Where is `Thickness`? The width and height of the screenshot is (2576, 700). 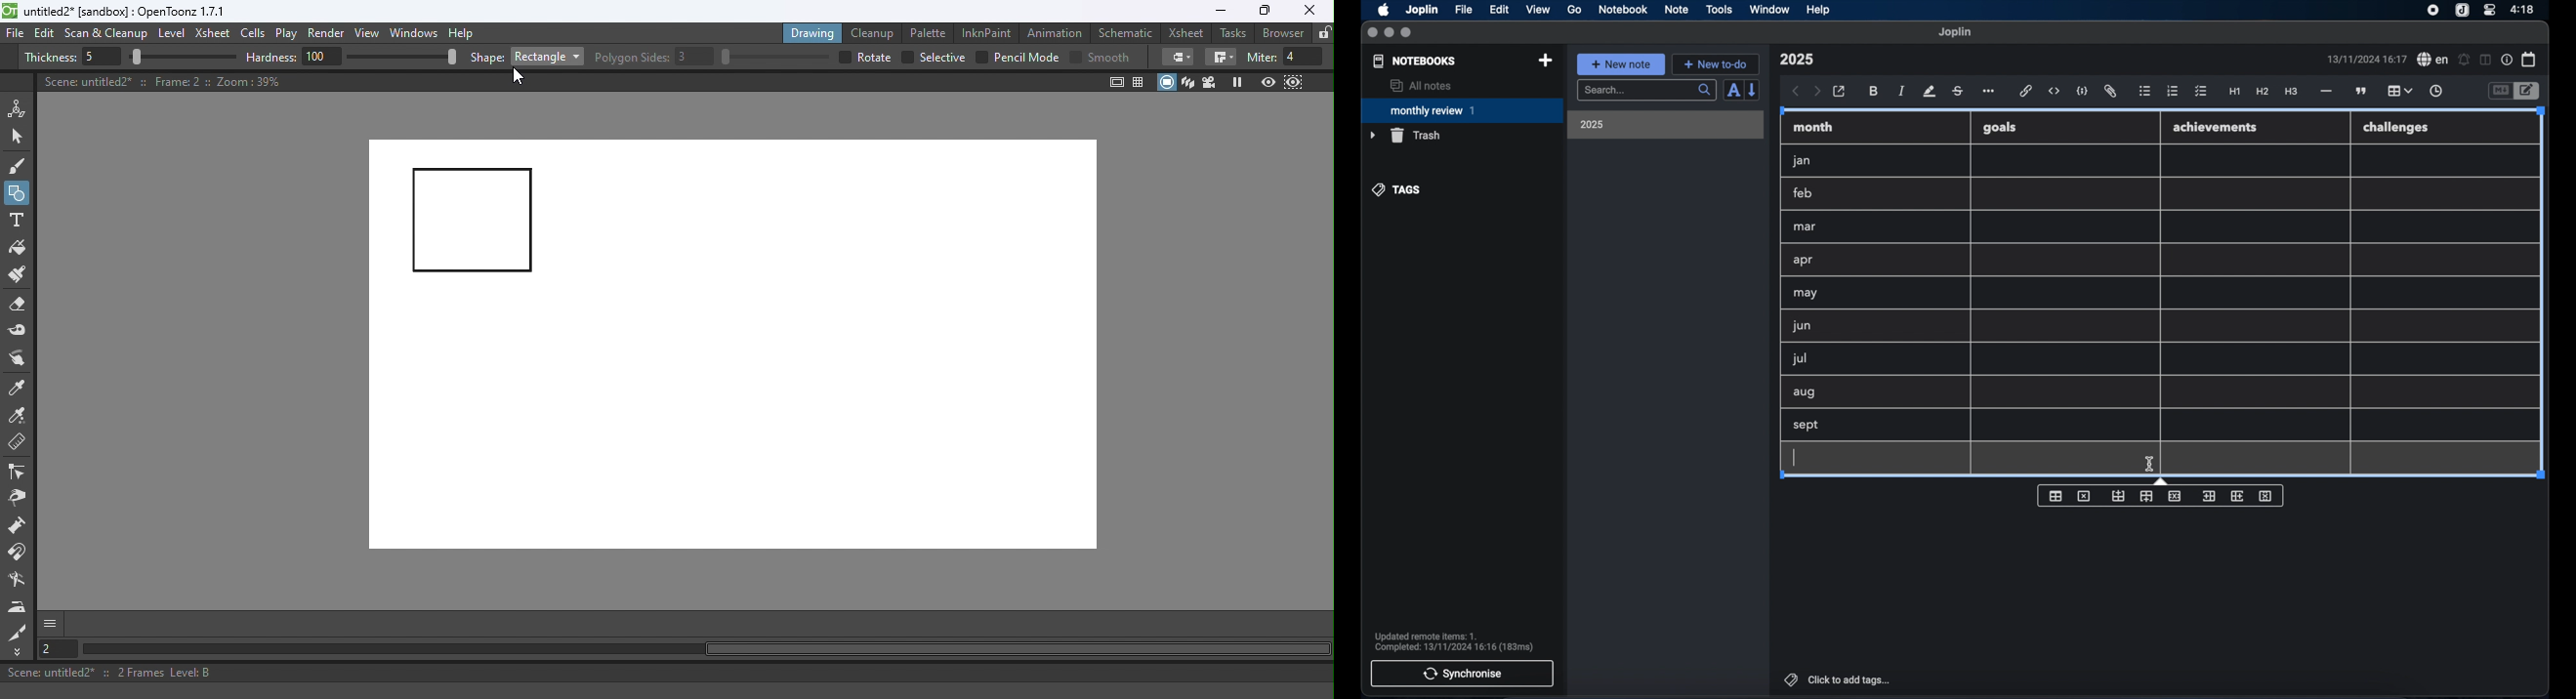
Thickness is located at coordinates (50, 58).